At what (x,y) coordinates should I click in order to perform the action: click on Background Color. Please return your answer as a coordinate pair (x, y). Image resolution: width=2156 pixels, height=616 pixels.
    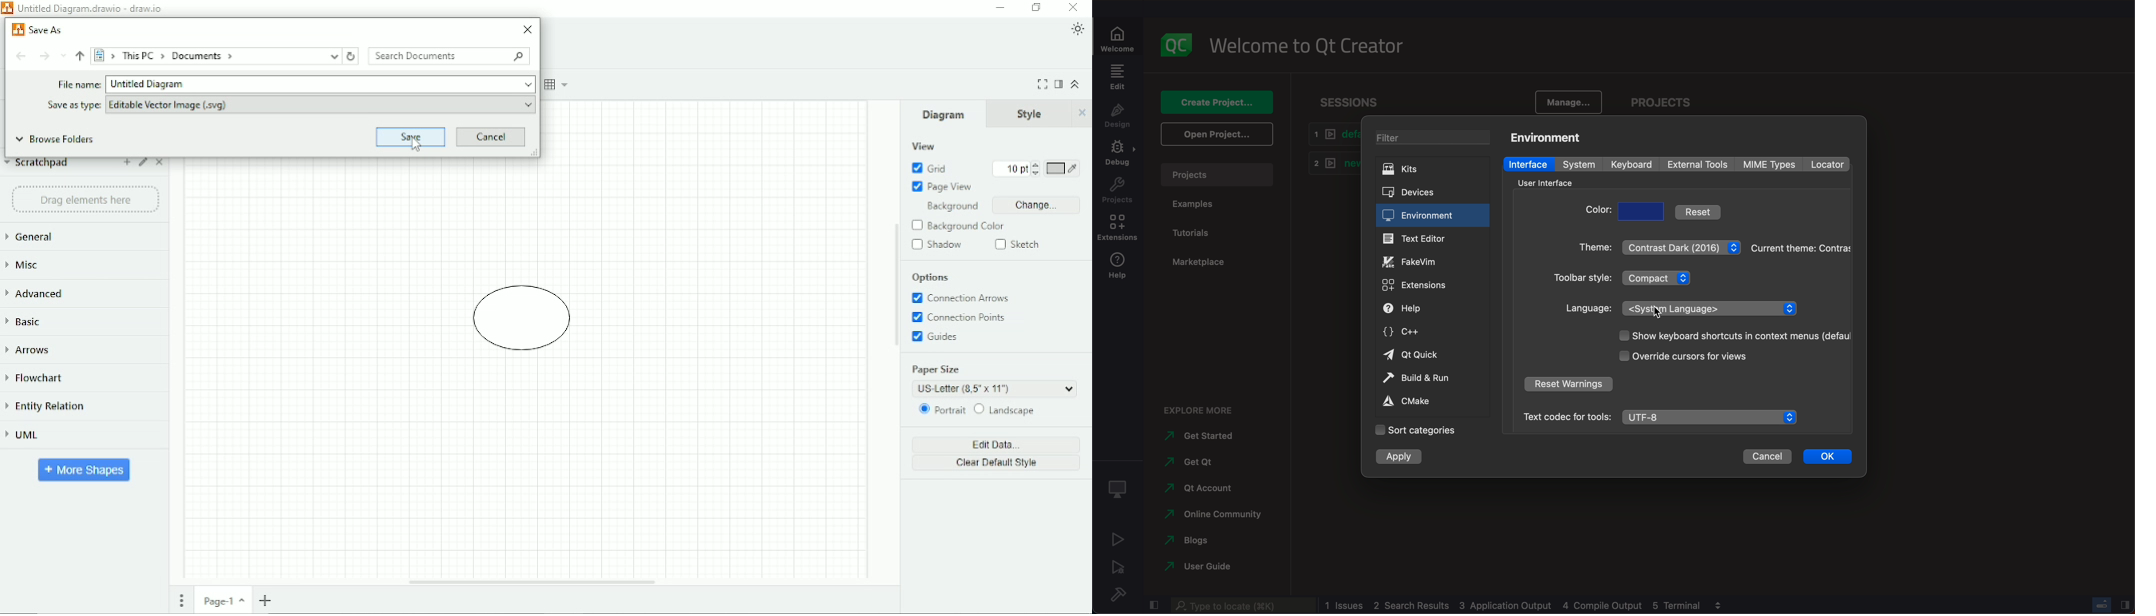
    Looking at the image, I should click on (957, 226).